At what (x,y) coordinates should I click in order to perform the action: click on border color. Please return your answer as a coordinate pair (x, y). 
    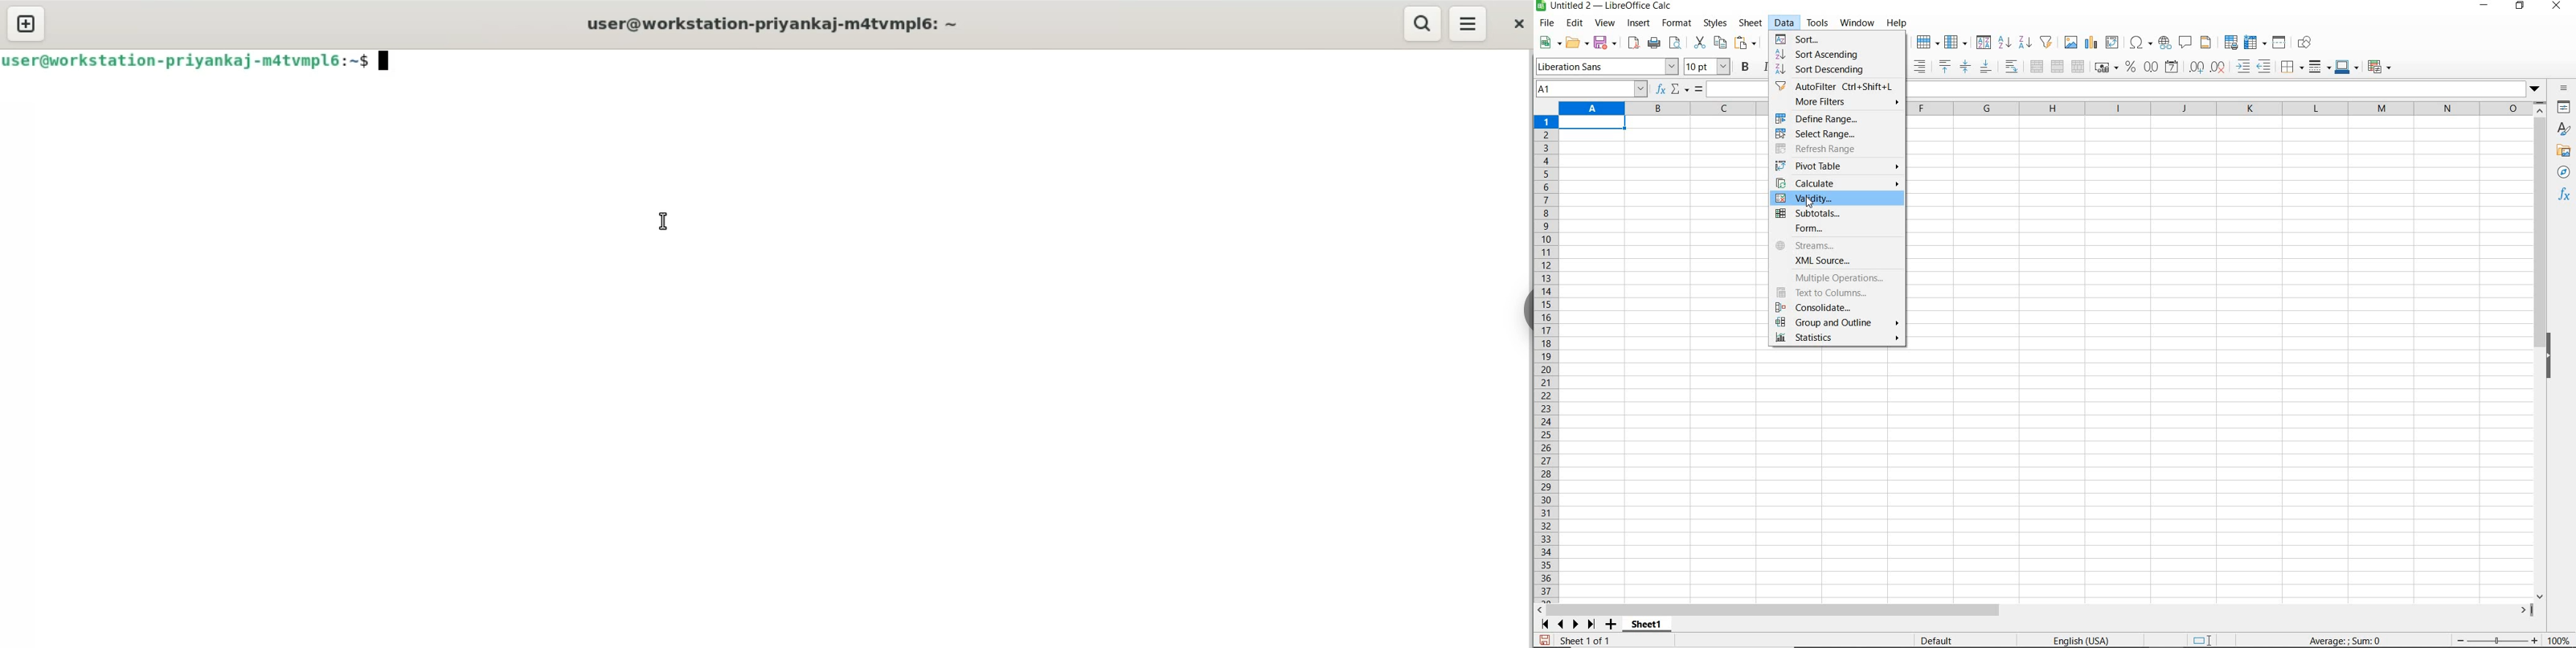
    Looking at the image, I should click on (2346, 66).